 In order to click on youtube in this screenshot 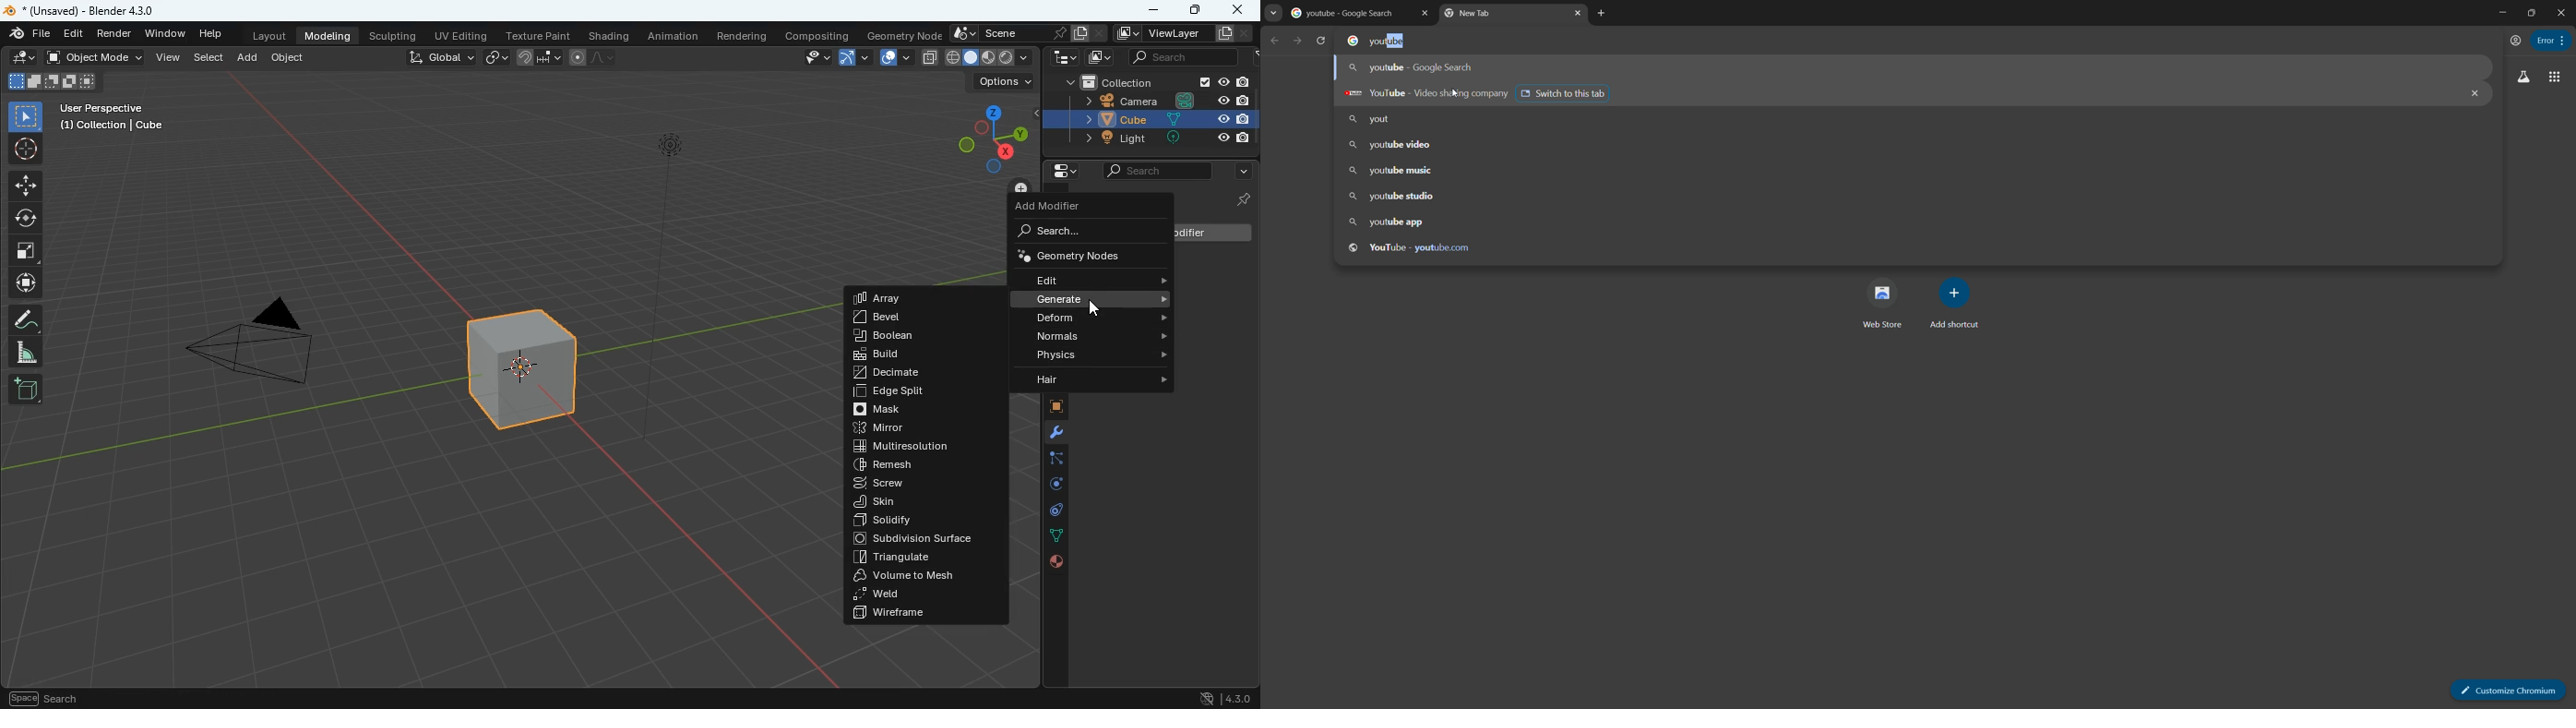, I will do `click(1388, 42)`.